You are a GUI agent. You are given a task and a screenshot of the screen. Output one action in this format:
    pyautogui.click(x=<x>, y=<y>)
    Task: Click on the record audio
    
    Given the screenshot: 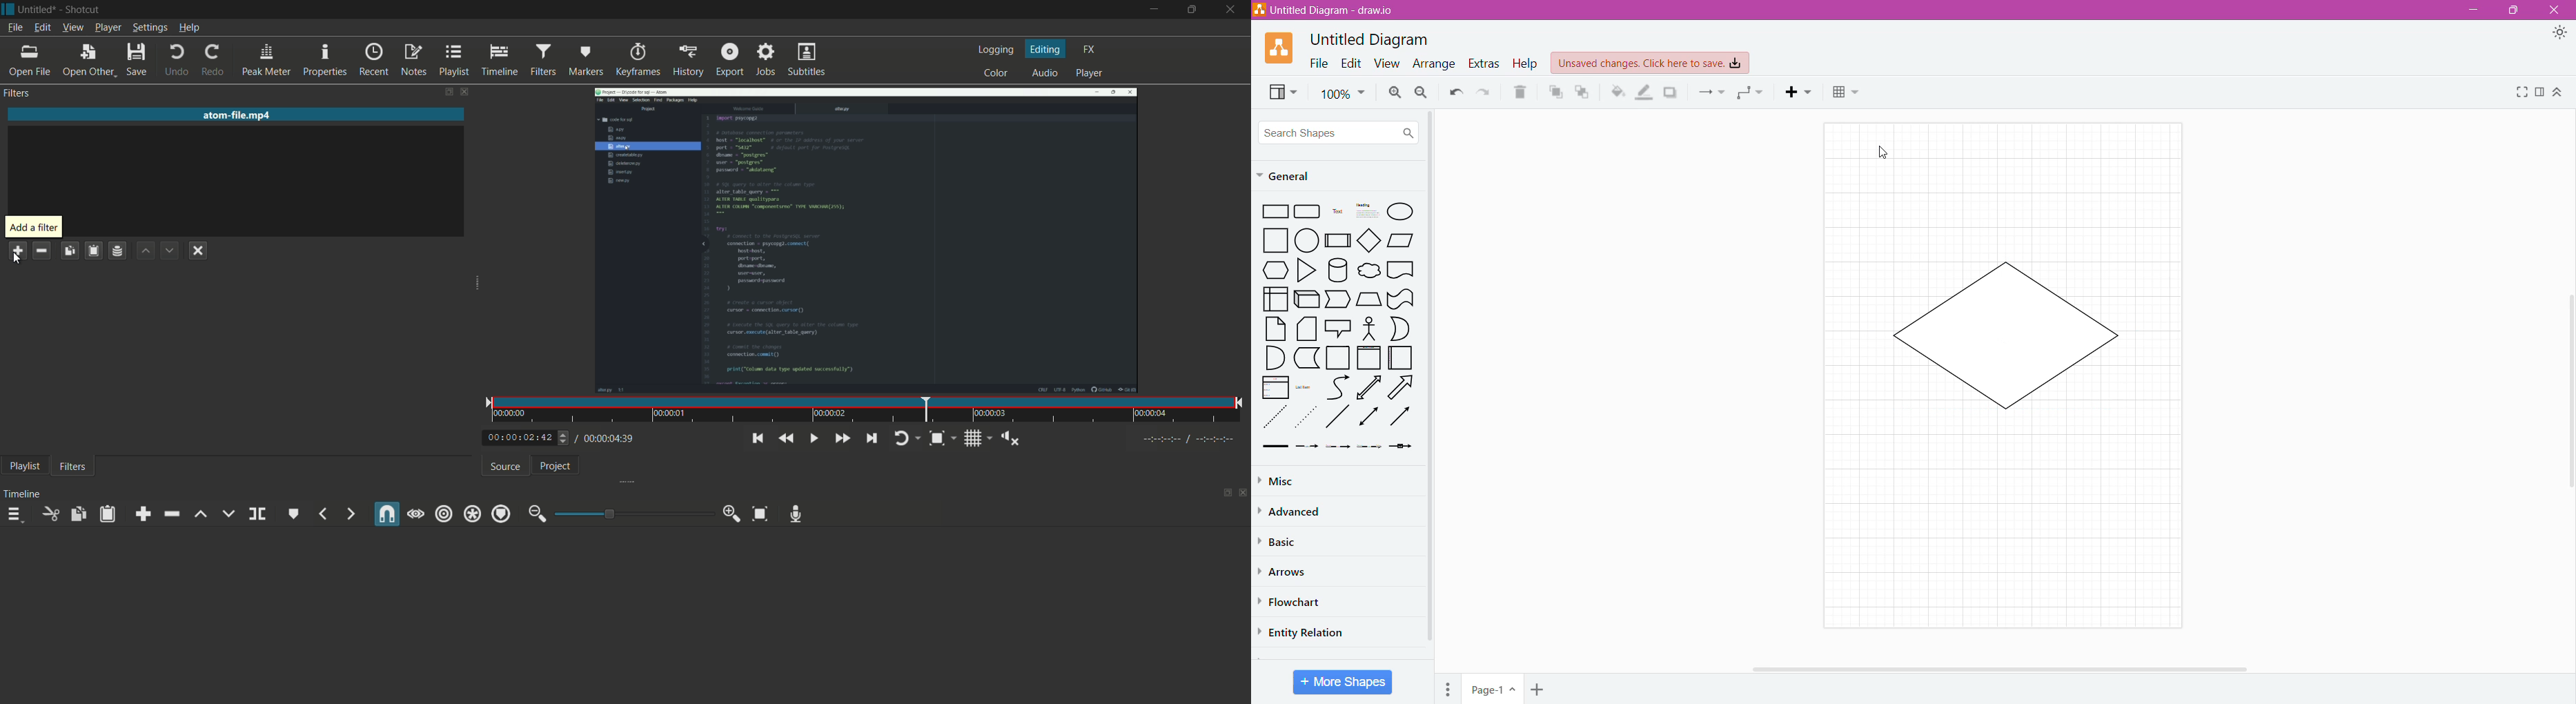 What is the action you would take?
    pyautogui.click(x=796, y=514)
    